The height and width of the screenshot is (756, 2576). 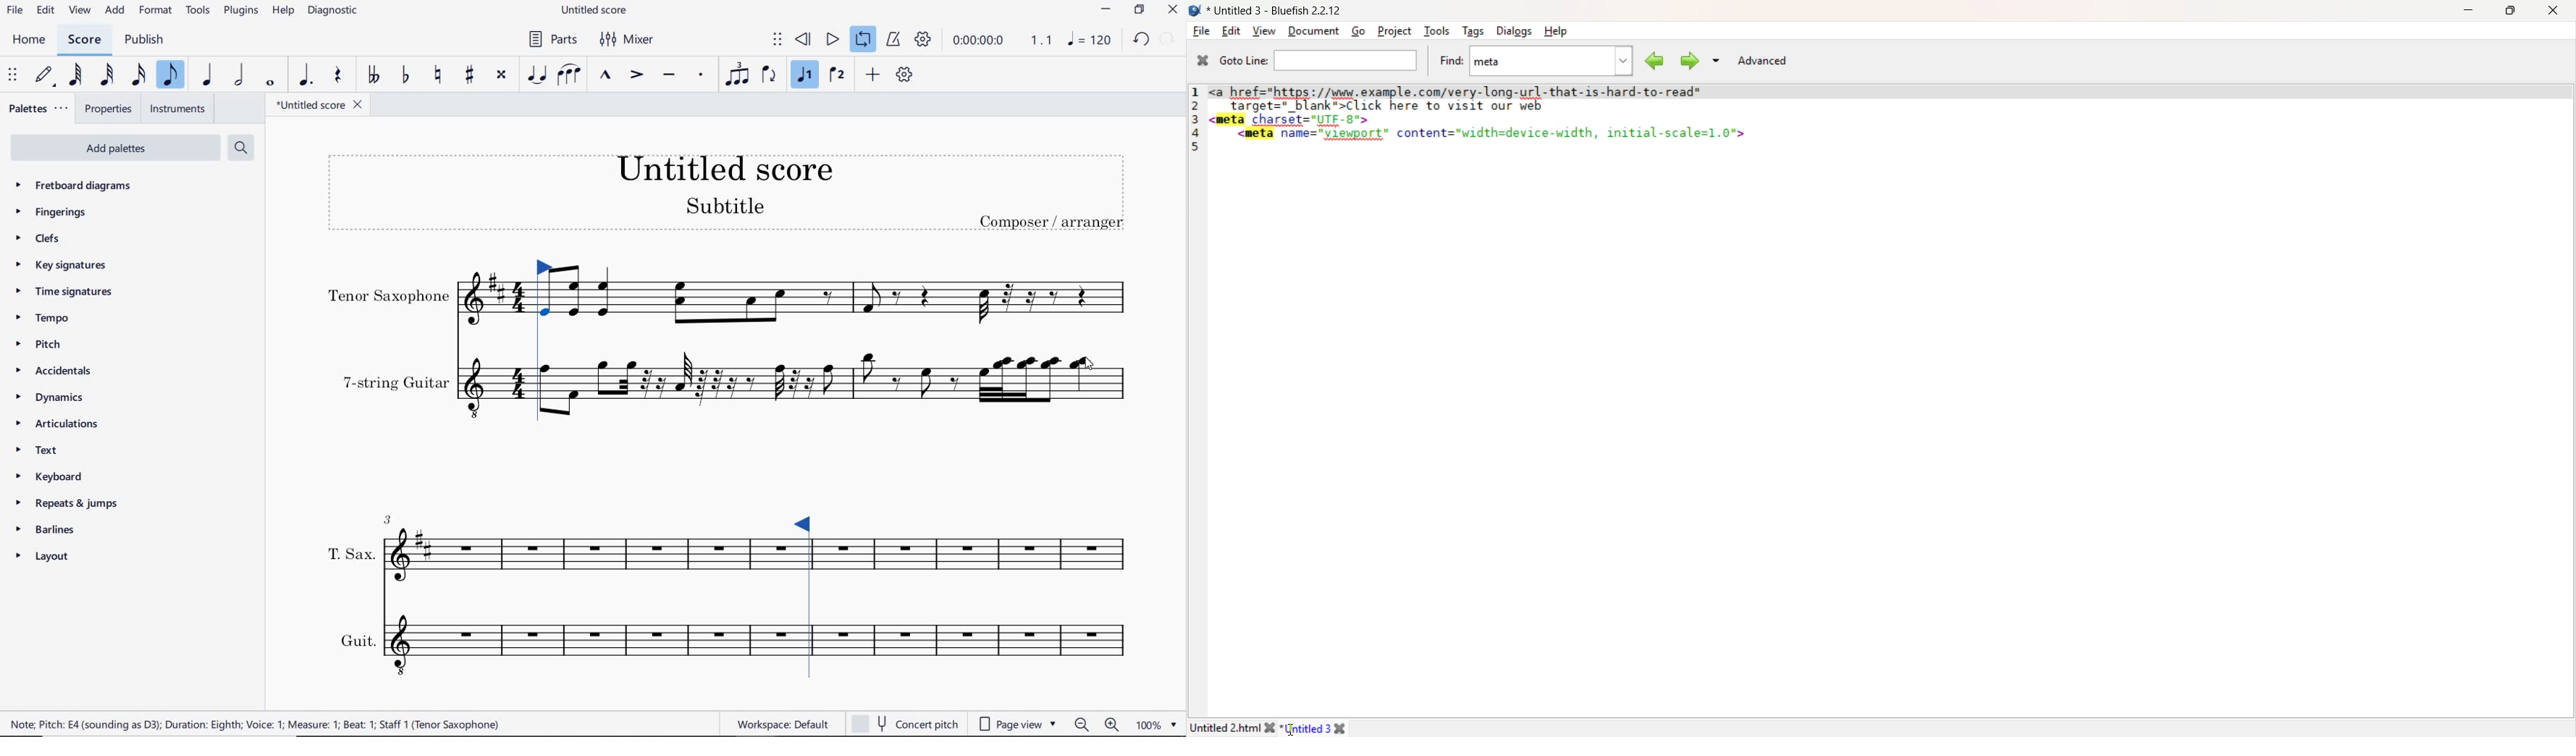 What do you see at coordinates (856, 296) in the screenshot?
I see `INSTRUMENT: TENOR SAXOPHONE` at bounding box center [856, 296].